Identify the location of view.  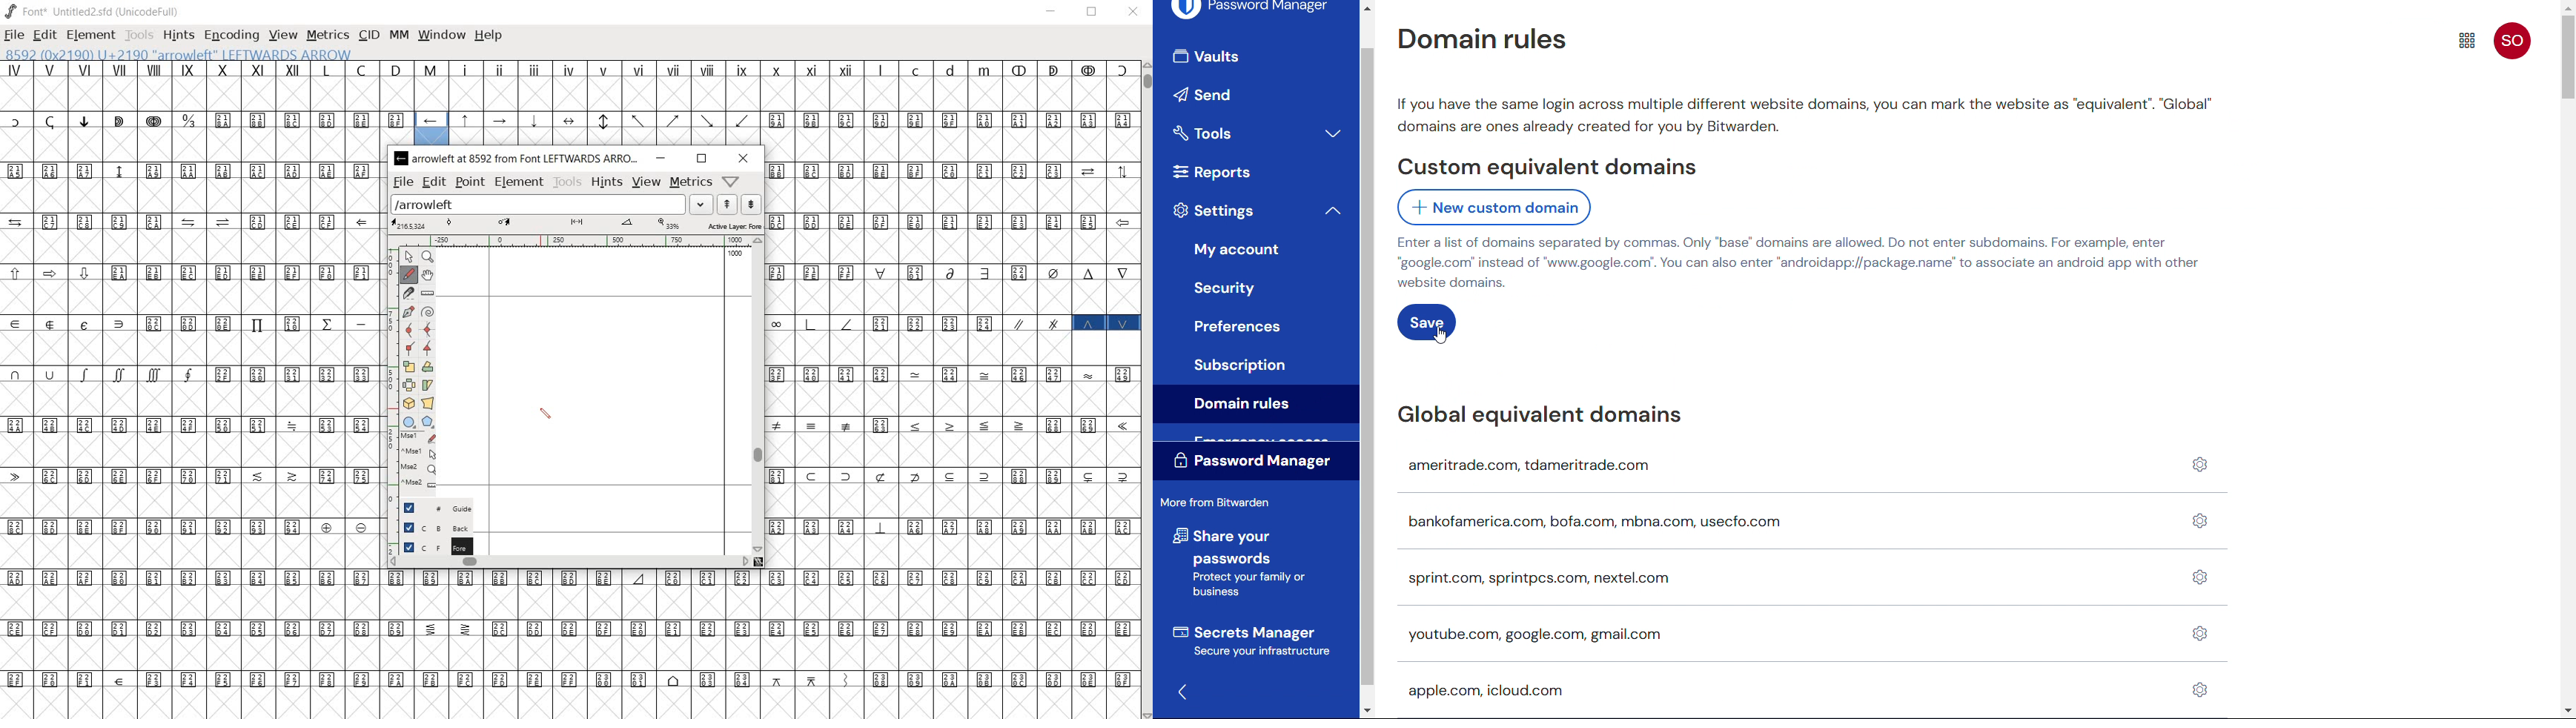
(284, 35).